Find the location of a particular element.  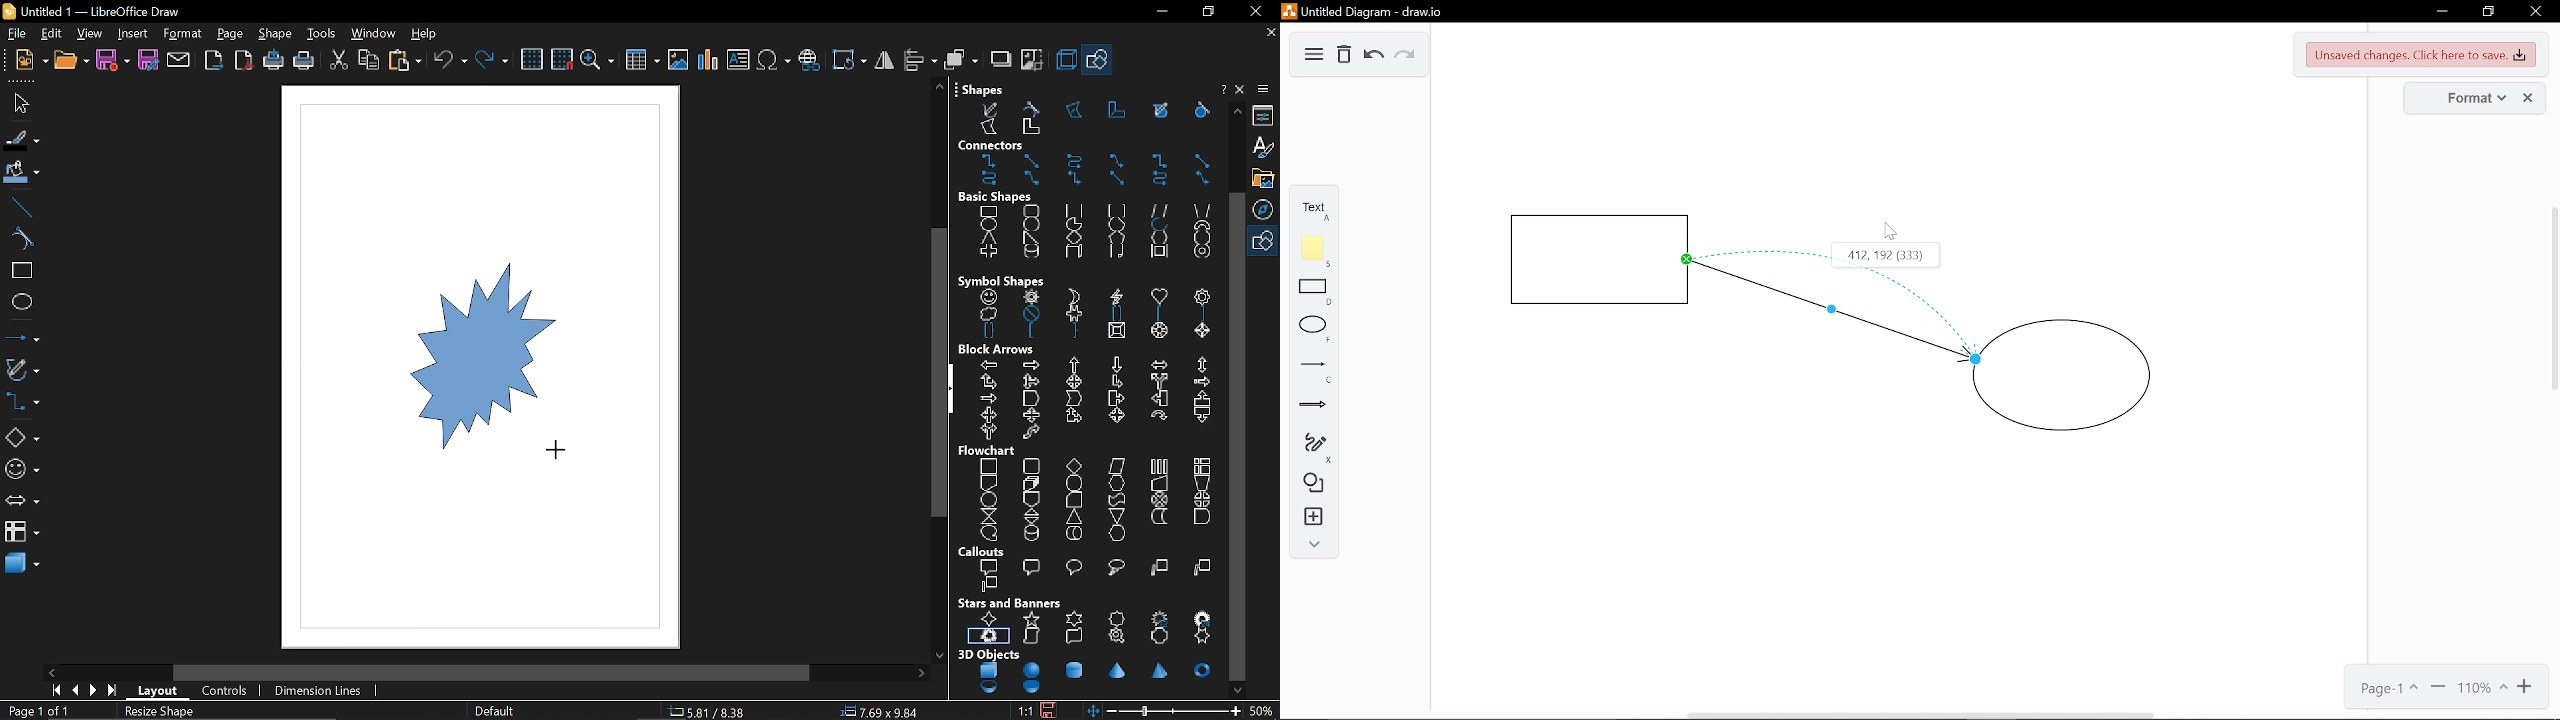

styles  is located at coordinates (1266, 147).